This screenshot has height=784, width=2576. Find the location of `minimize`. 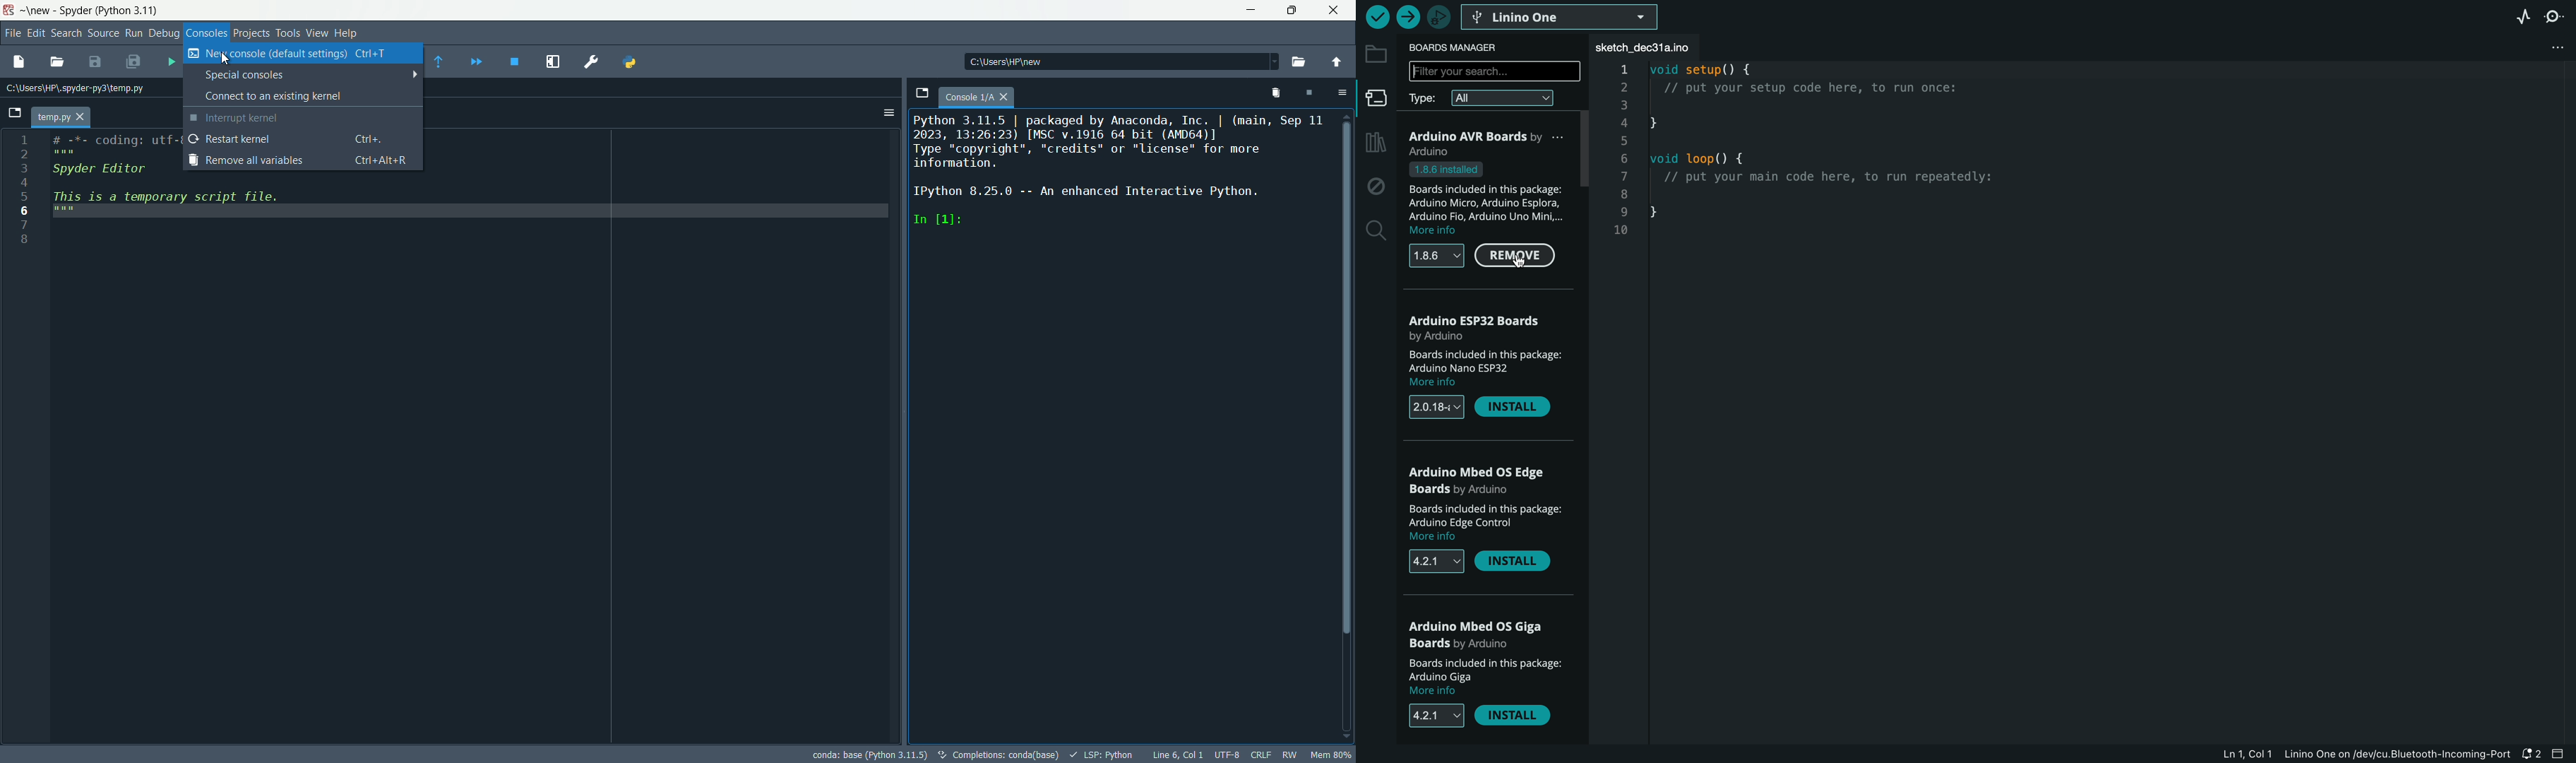

minimize is located at coordinates (1253, 11).